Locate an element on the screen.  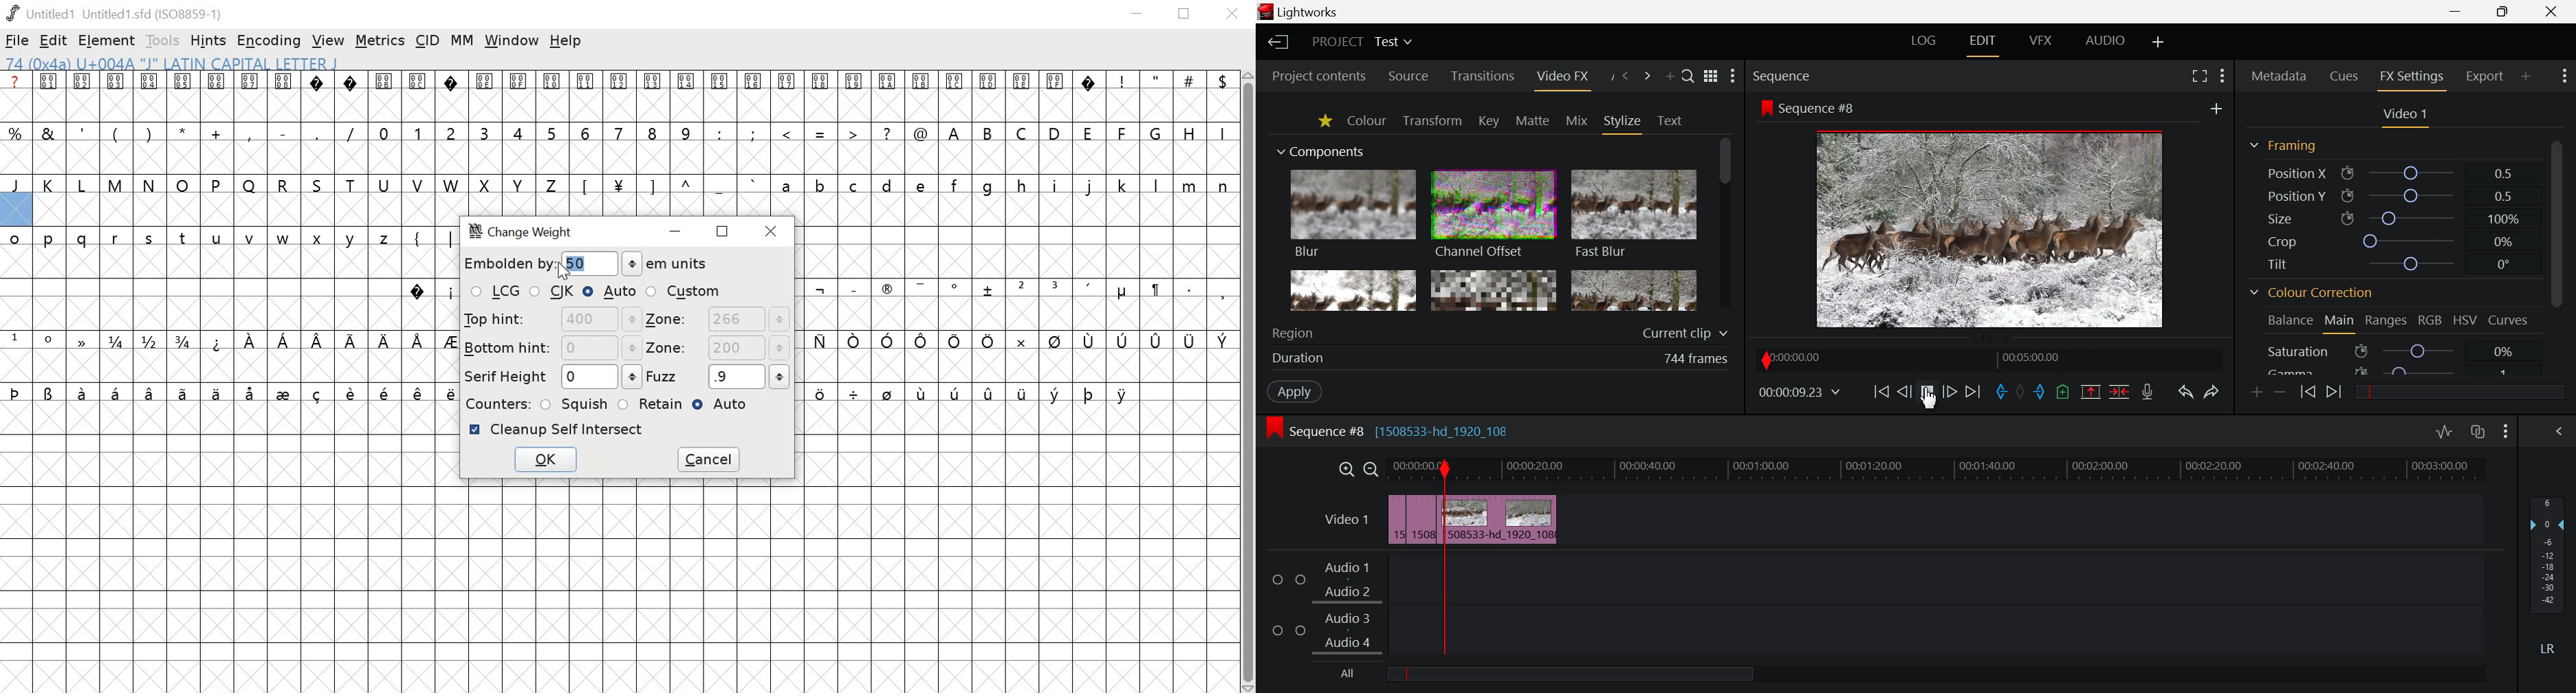
Duration is located at coordinates (1502, 358).